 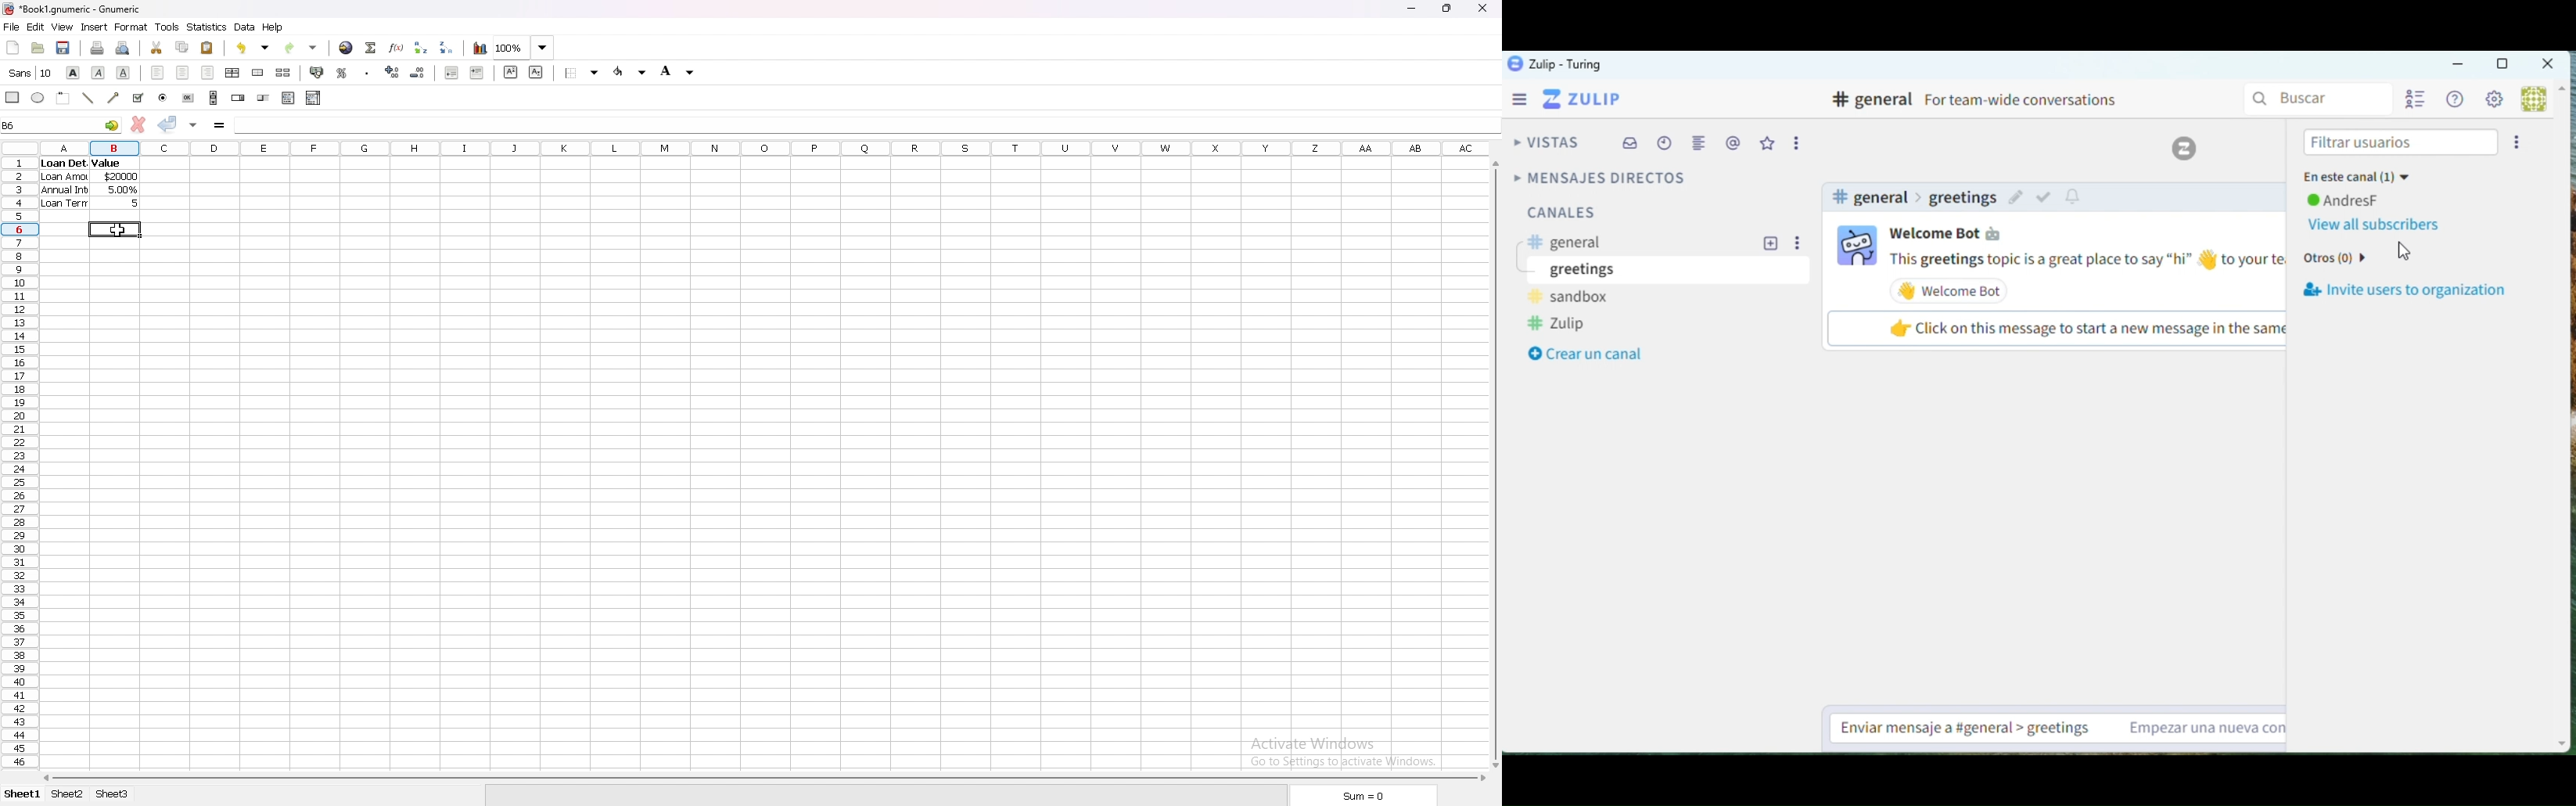 I want to click on scroll bar, so click(x=214, y=97).